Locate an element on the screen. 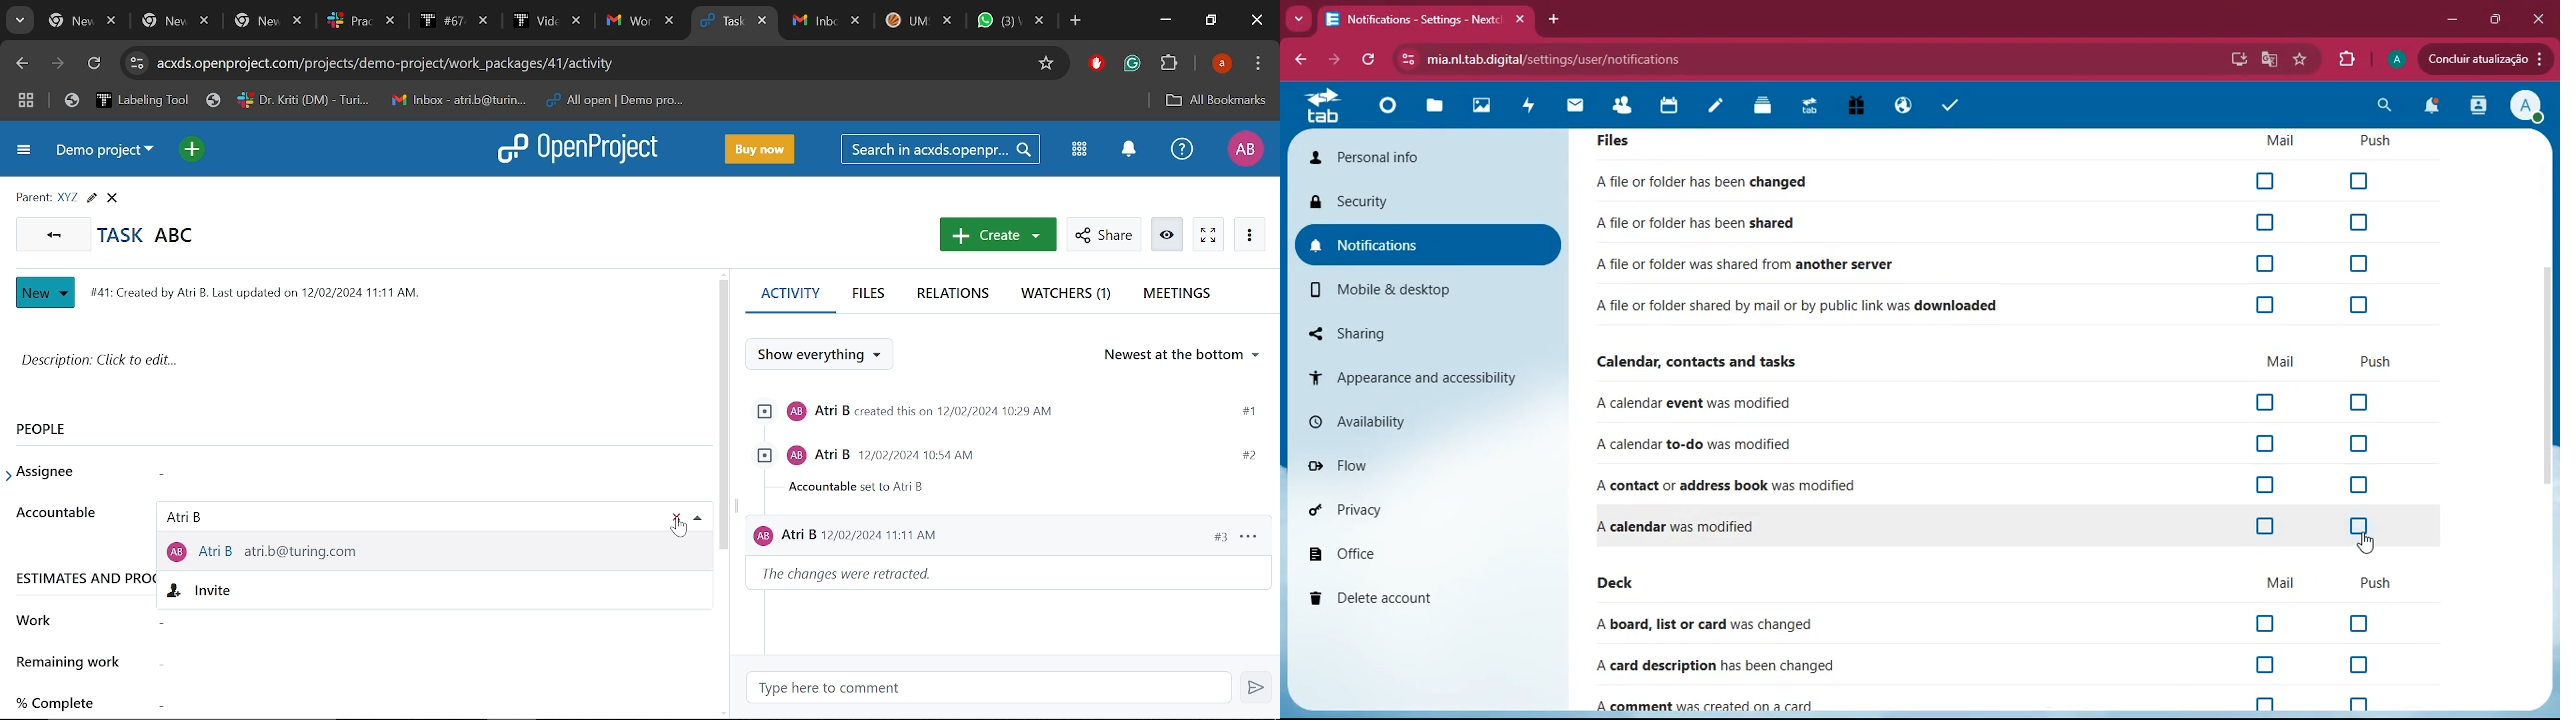   is located at coordinates (1102, 234).